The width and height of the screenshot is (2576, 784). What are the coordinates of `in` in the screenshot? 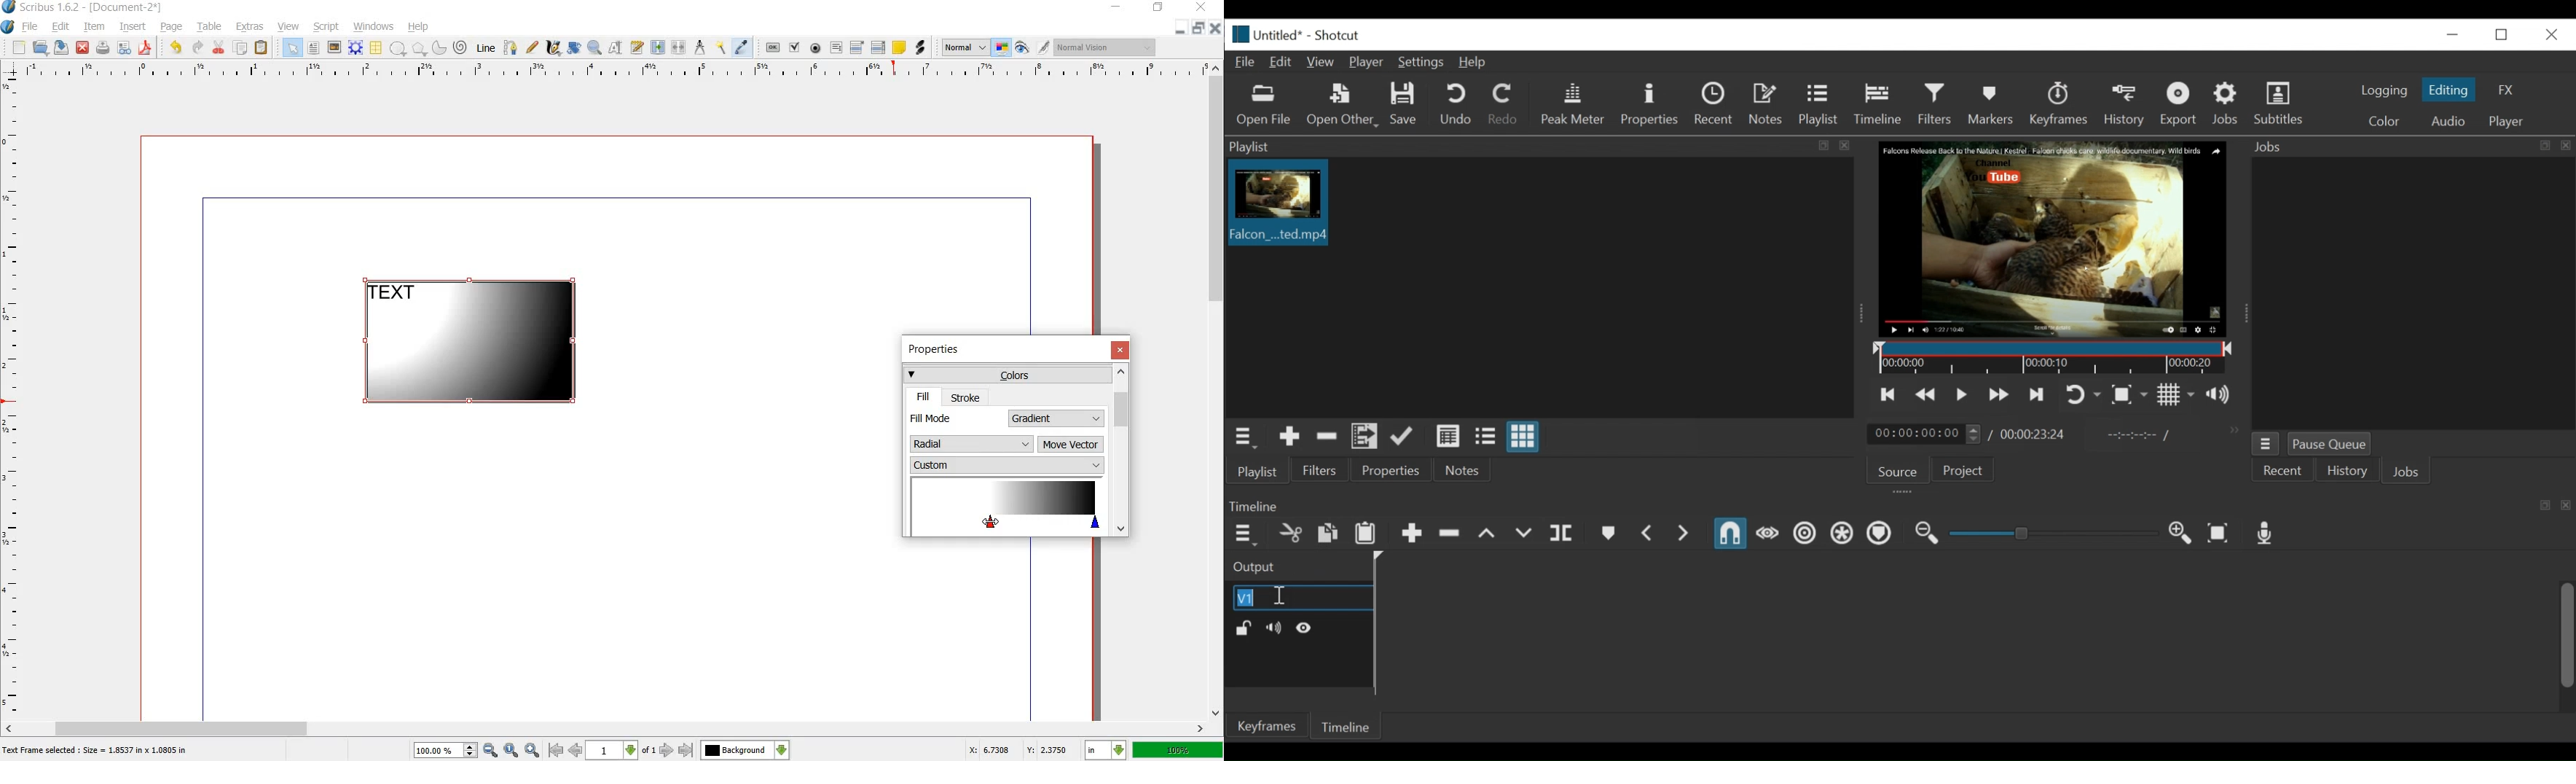 It's located at (1107, 750).